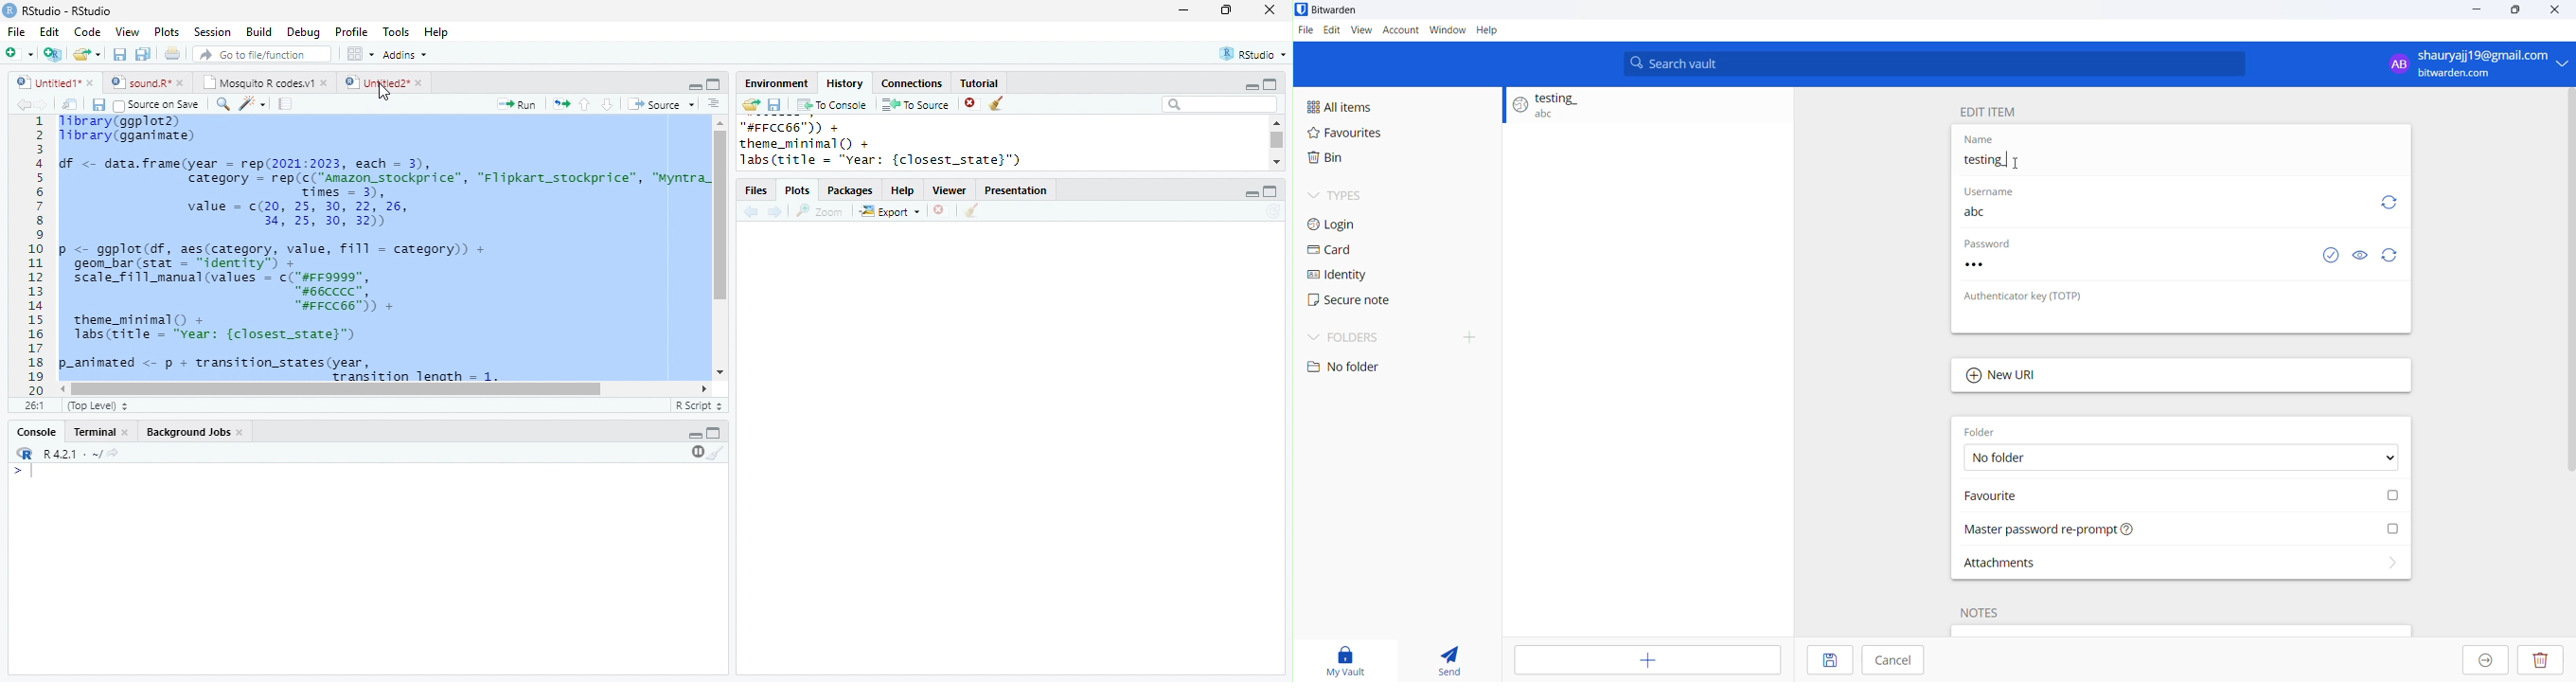 Image resolution: width=2576 pixels, height=700 pixels. I want to click on theme_minimal() +labs(title = “Year: {closest_state}”), so click(222, 329).